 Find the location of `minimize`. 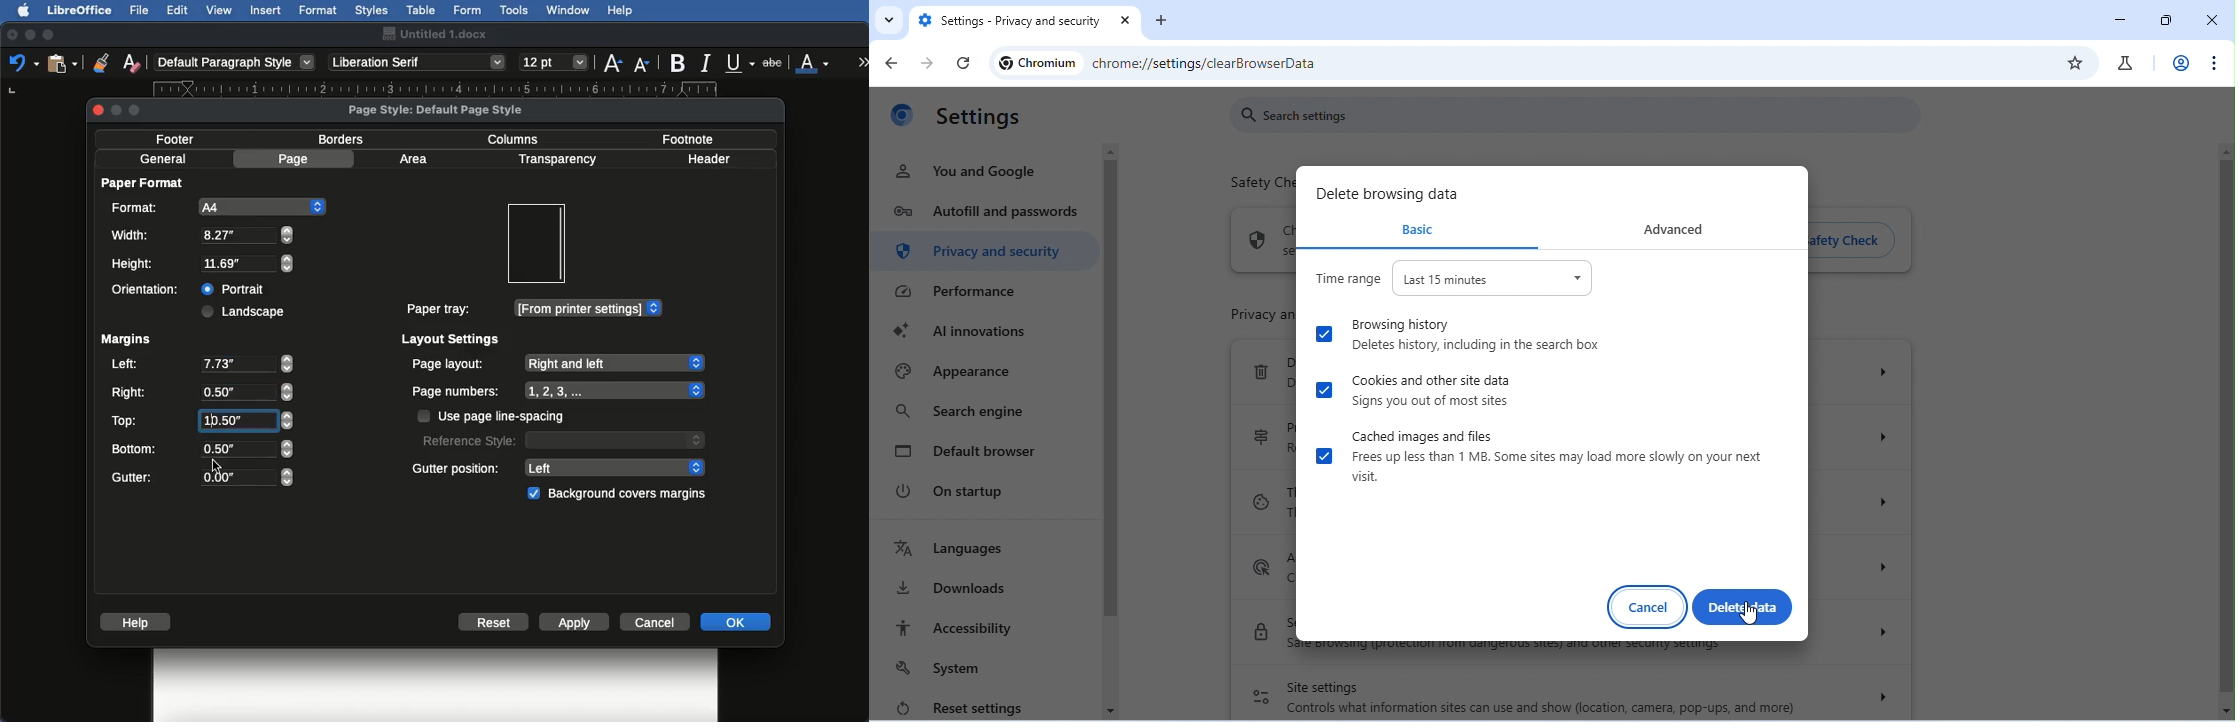

minimize is located at coordinates (2124, 19).